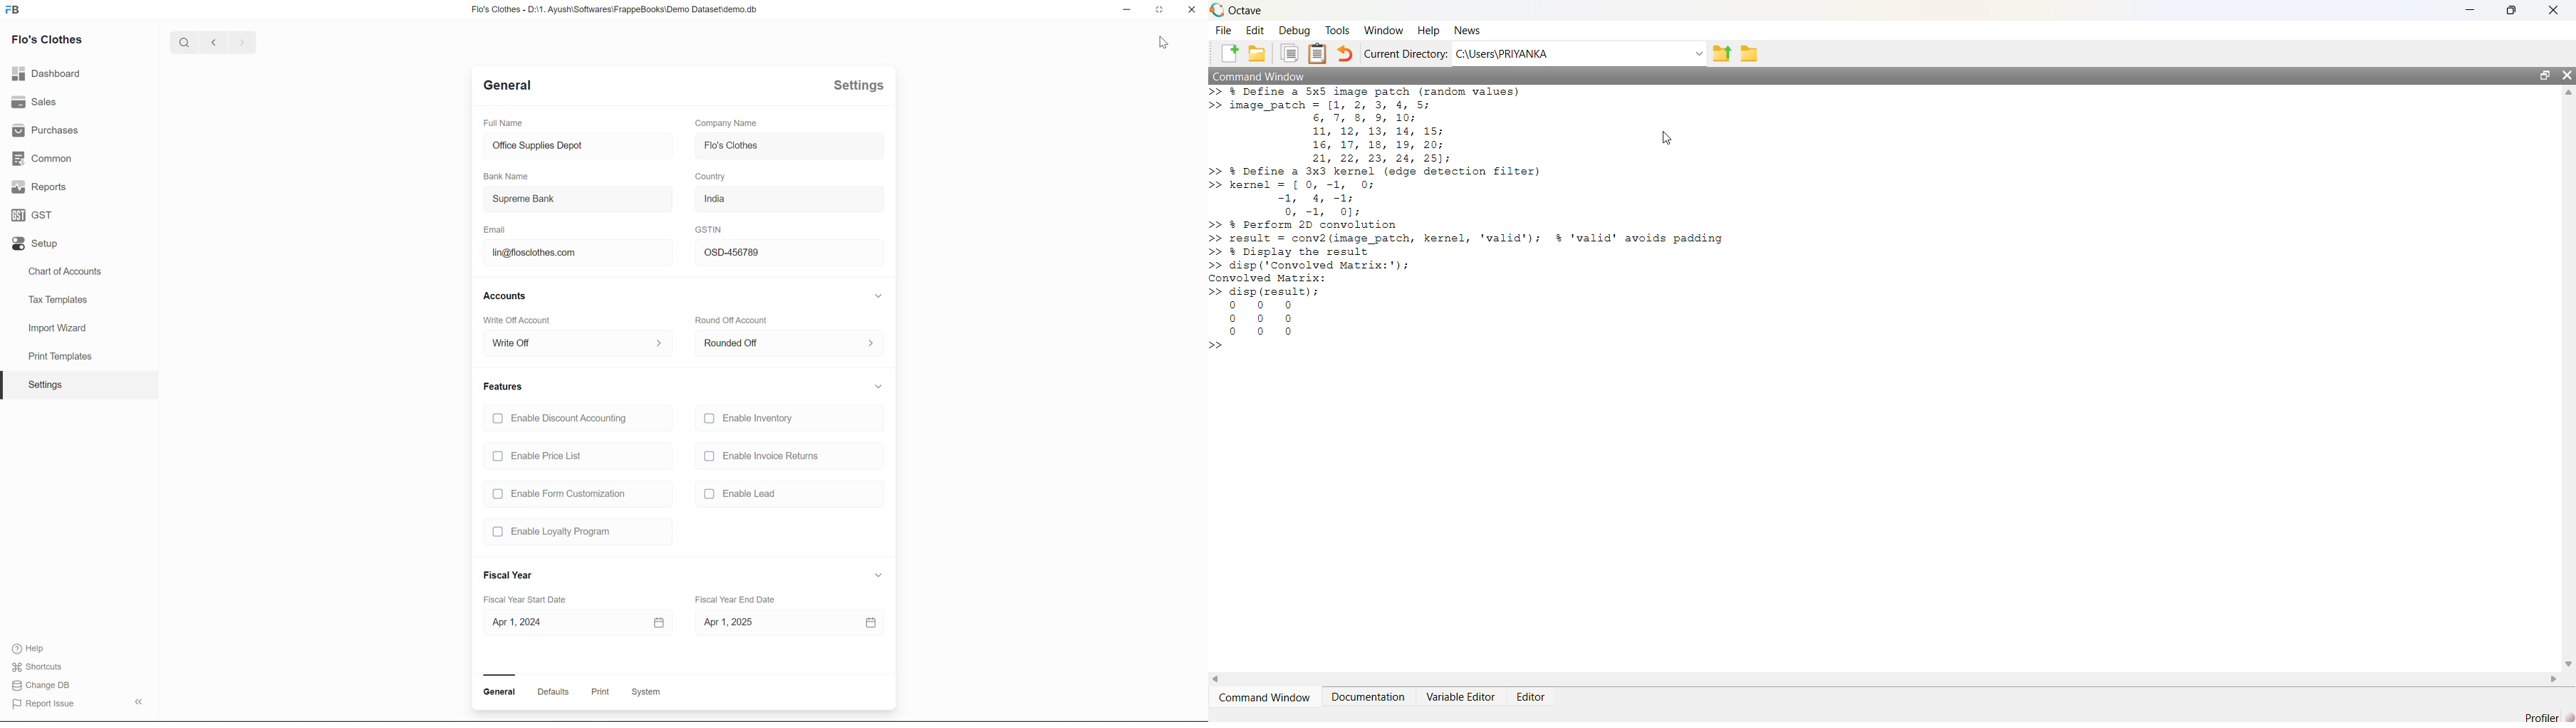 The height and width of the screenshot is (728, 2576). I want to click on Change DB, so click(41, 685).